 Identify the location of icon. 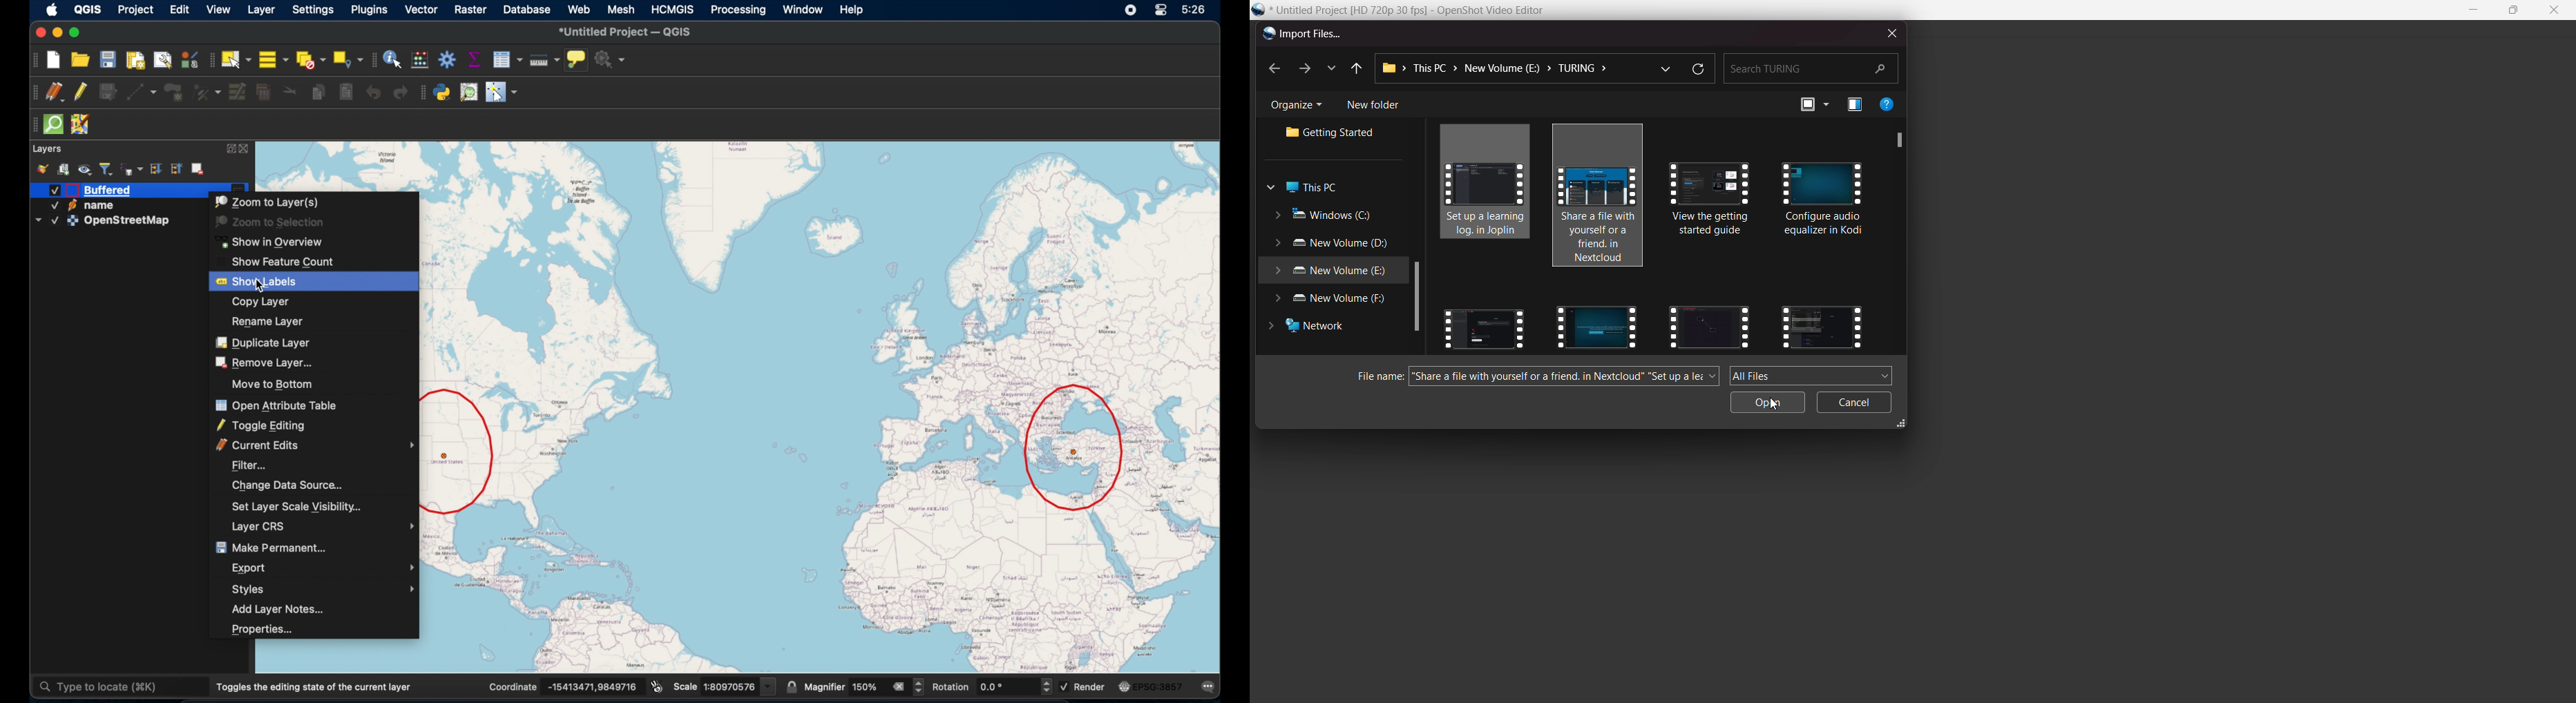
(1123, 687).